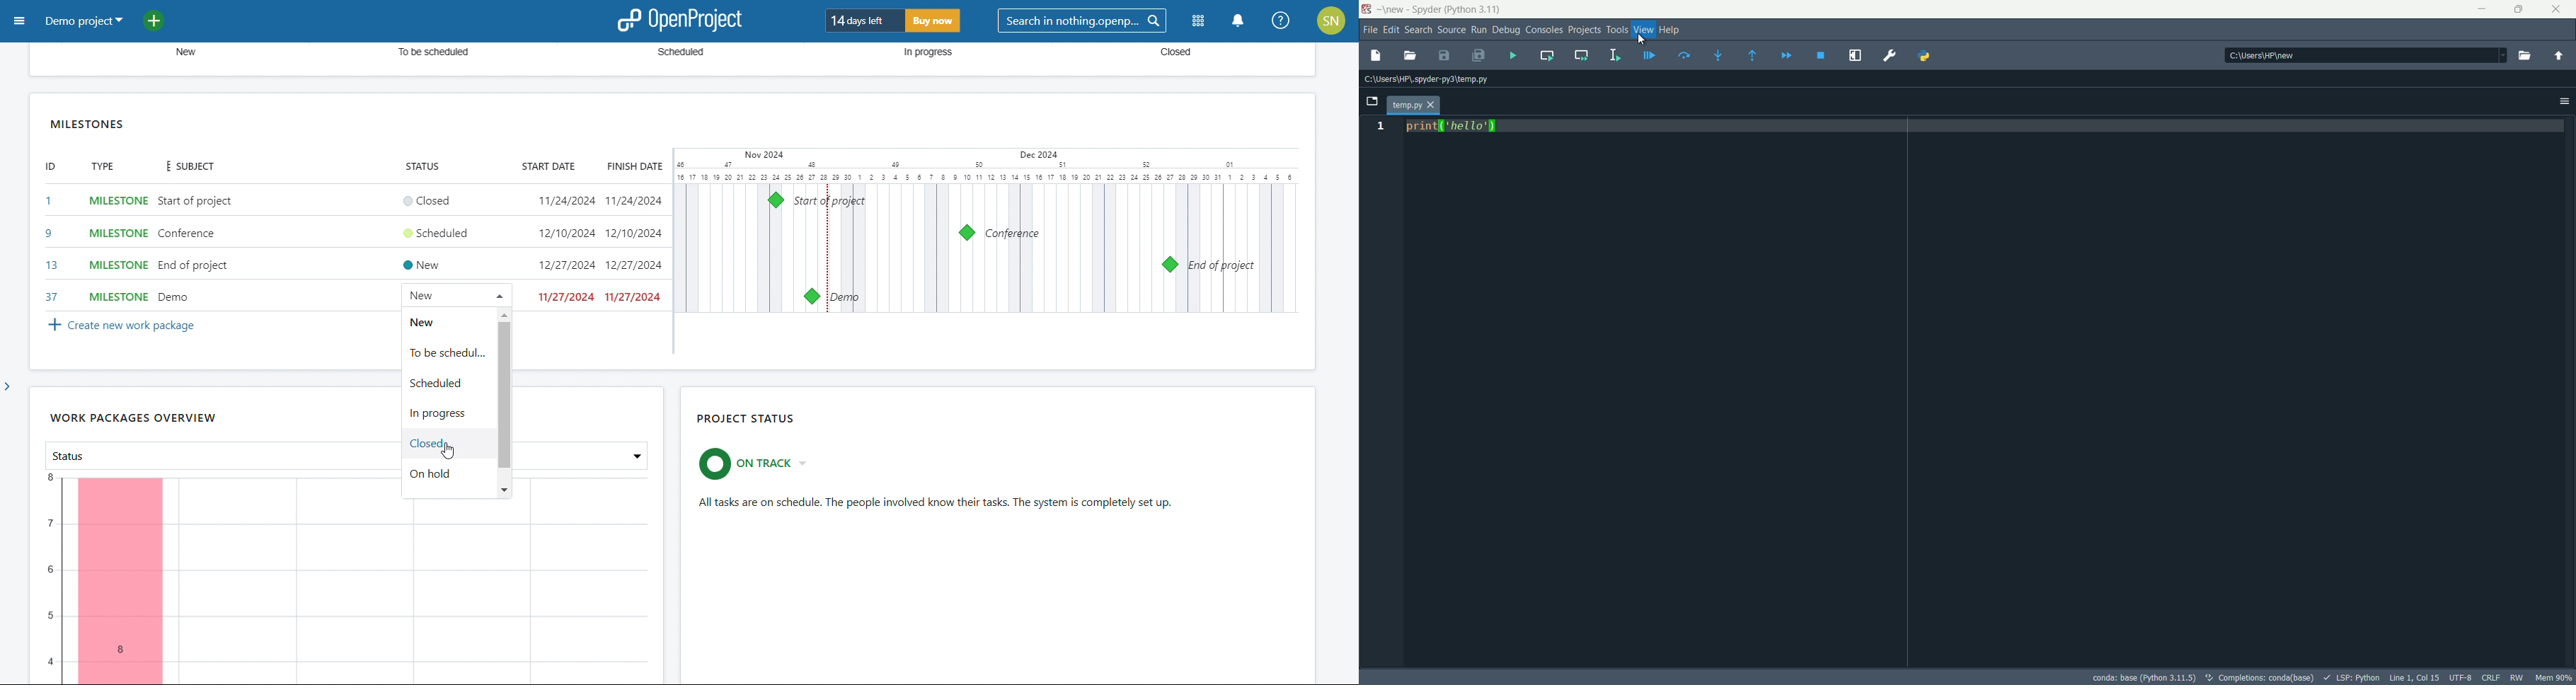 This screenshot has width=2576, height=700. I want to click on search menu, so click(1417, 31).